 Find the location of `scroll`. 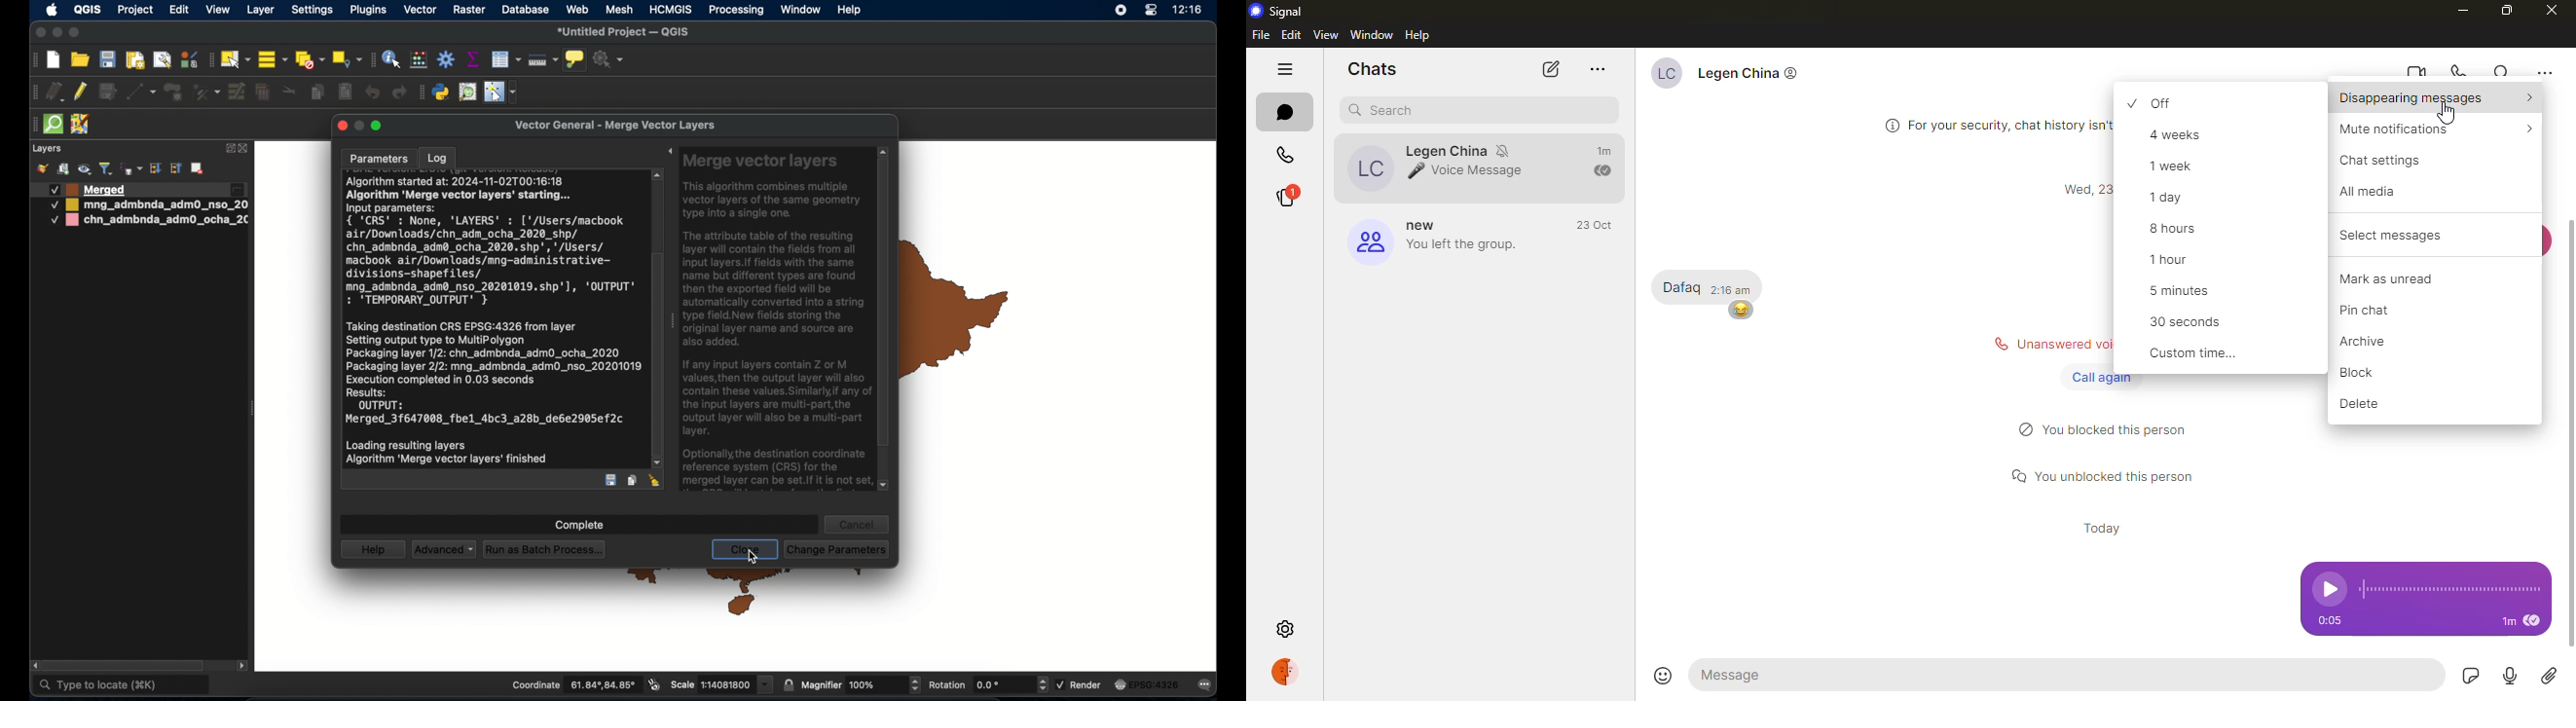

scroll is located at coordinates (654, 336).